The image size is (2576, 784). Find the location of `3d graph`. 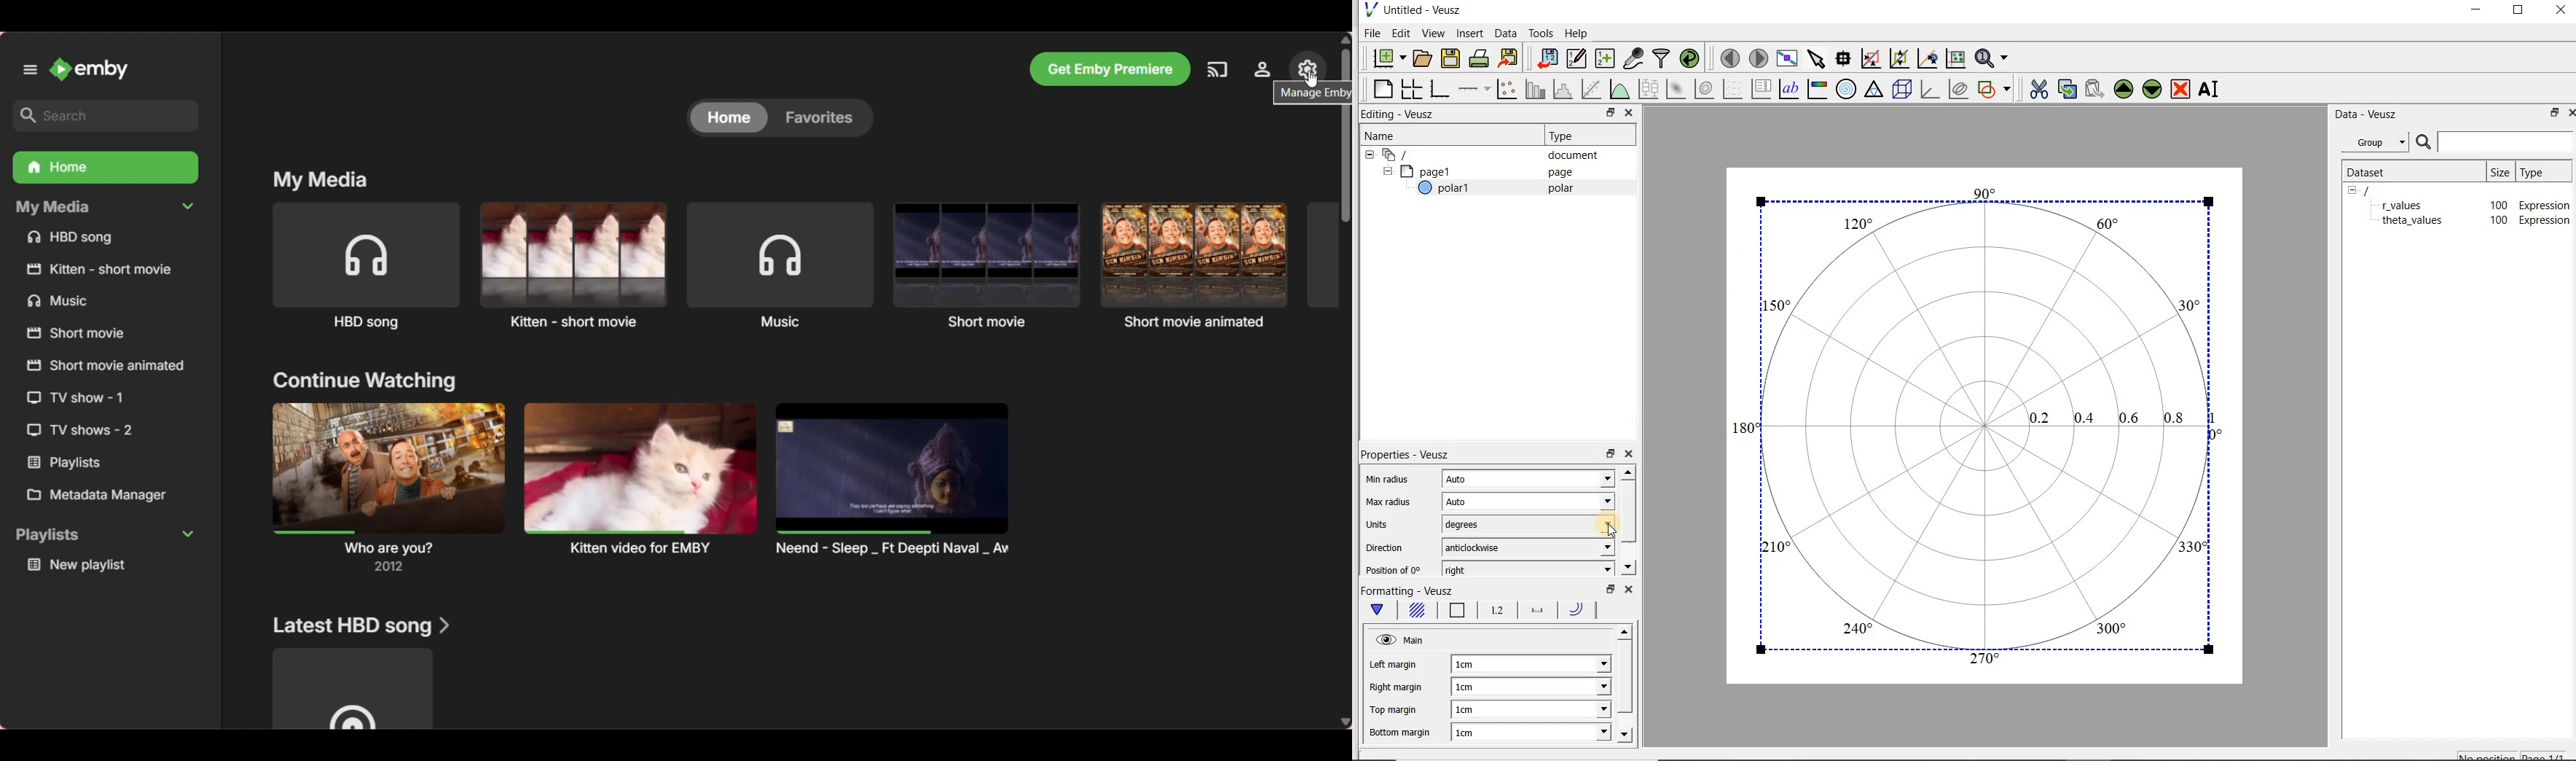

3d graph is located at coordinates (1931, 90).